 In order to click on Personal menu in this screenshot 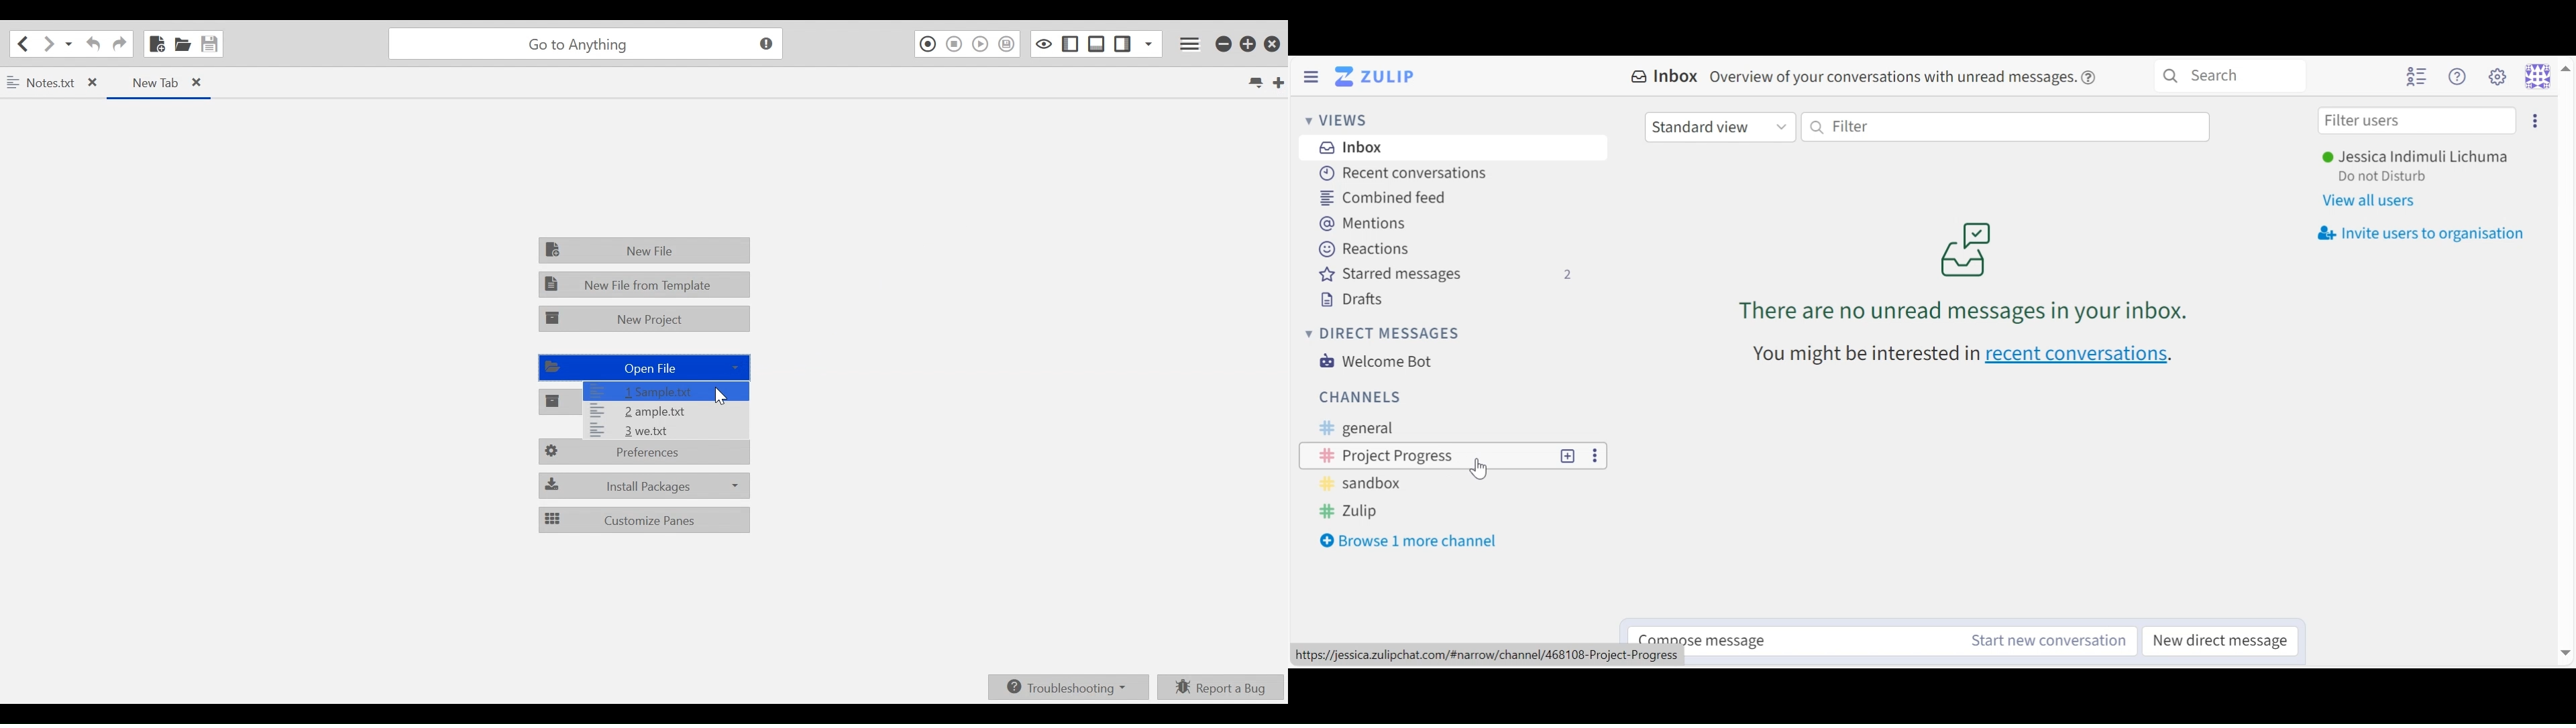, I will do `click(2546, 76)`.